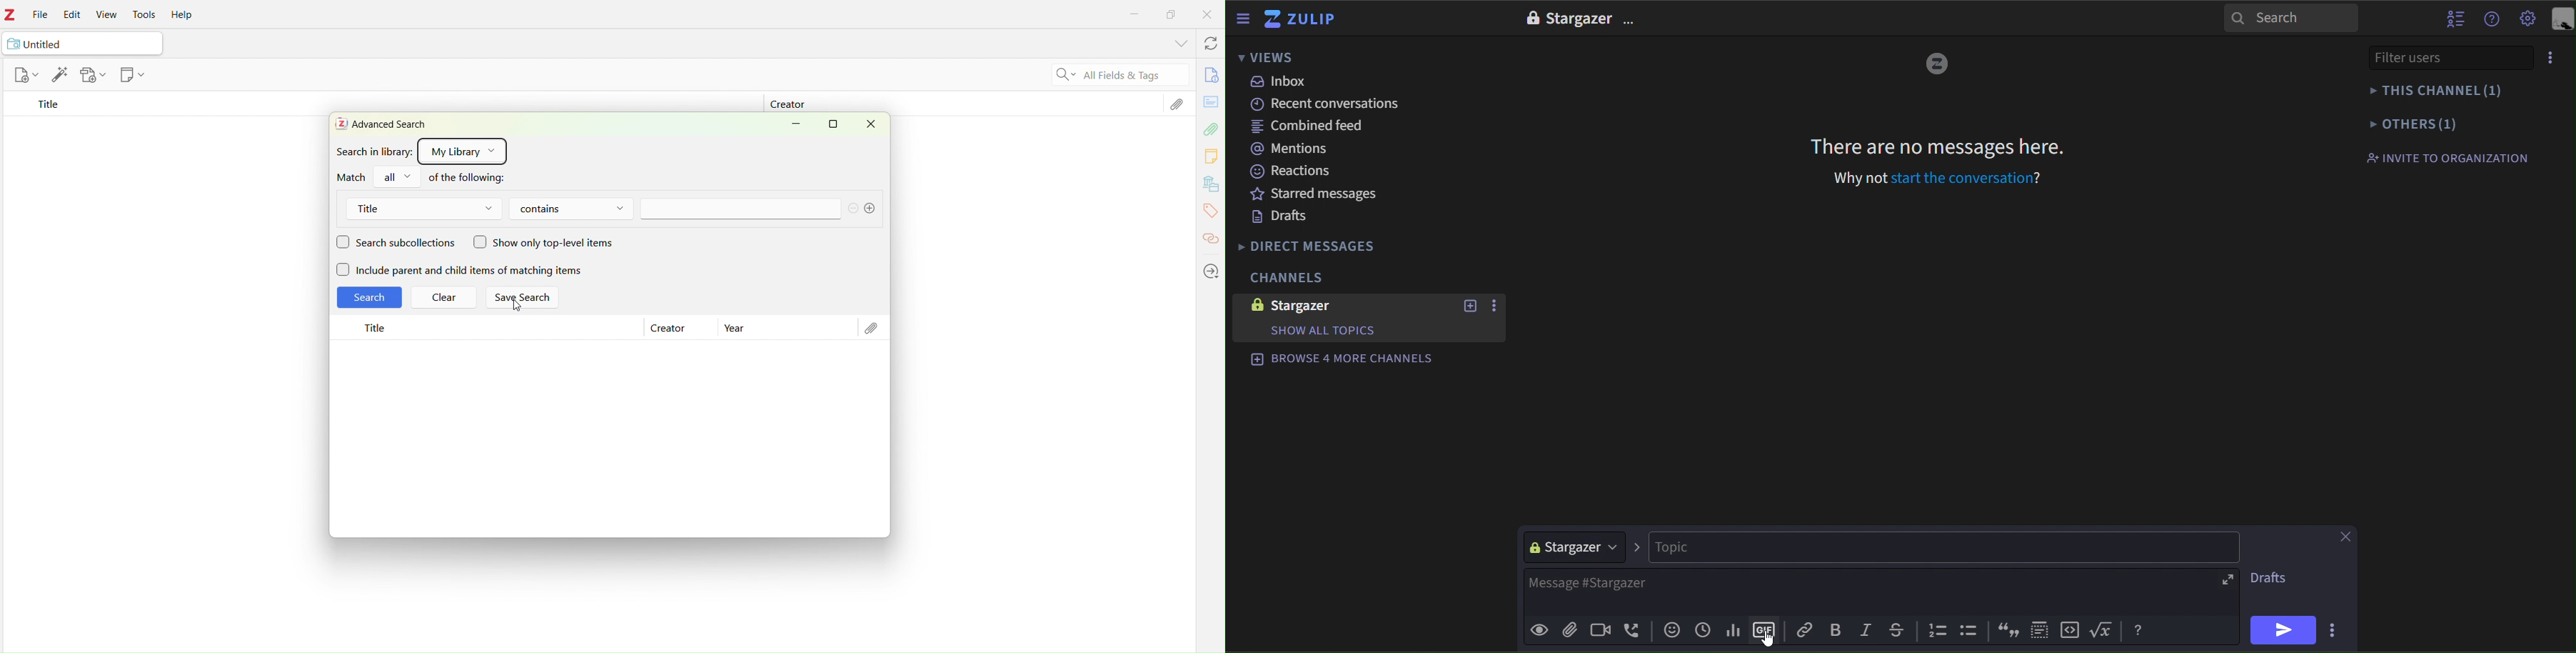  Describe the element at coordinates (370, 327) in the screenshot. I see `Title` at that location.